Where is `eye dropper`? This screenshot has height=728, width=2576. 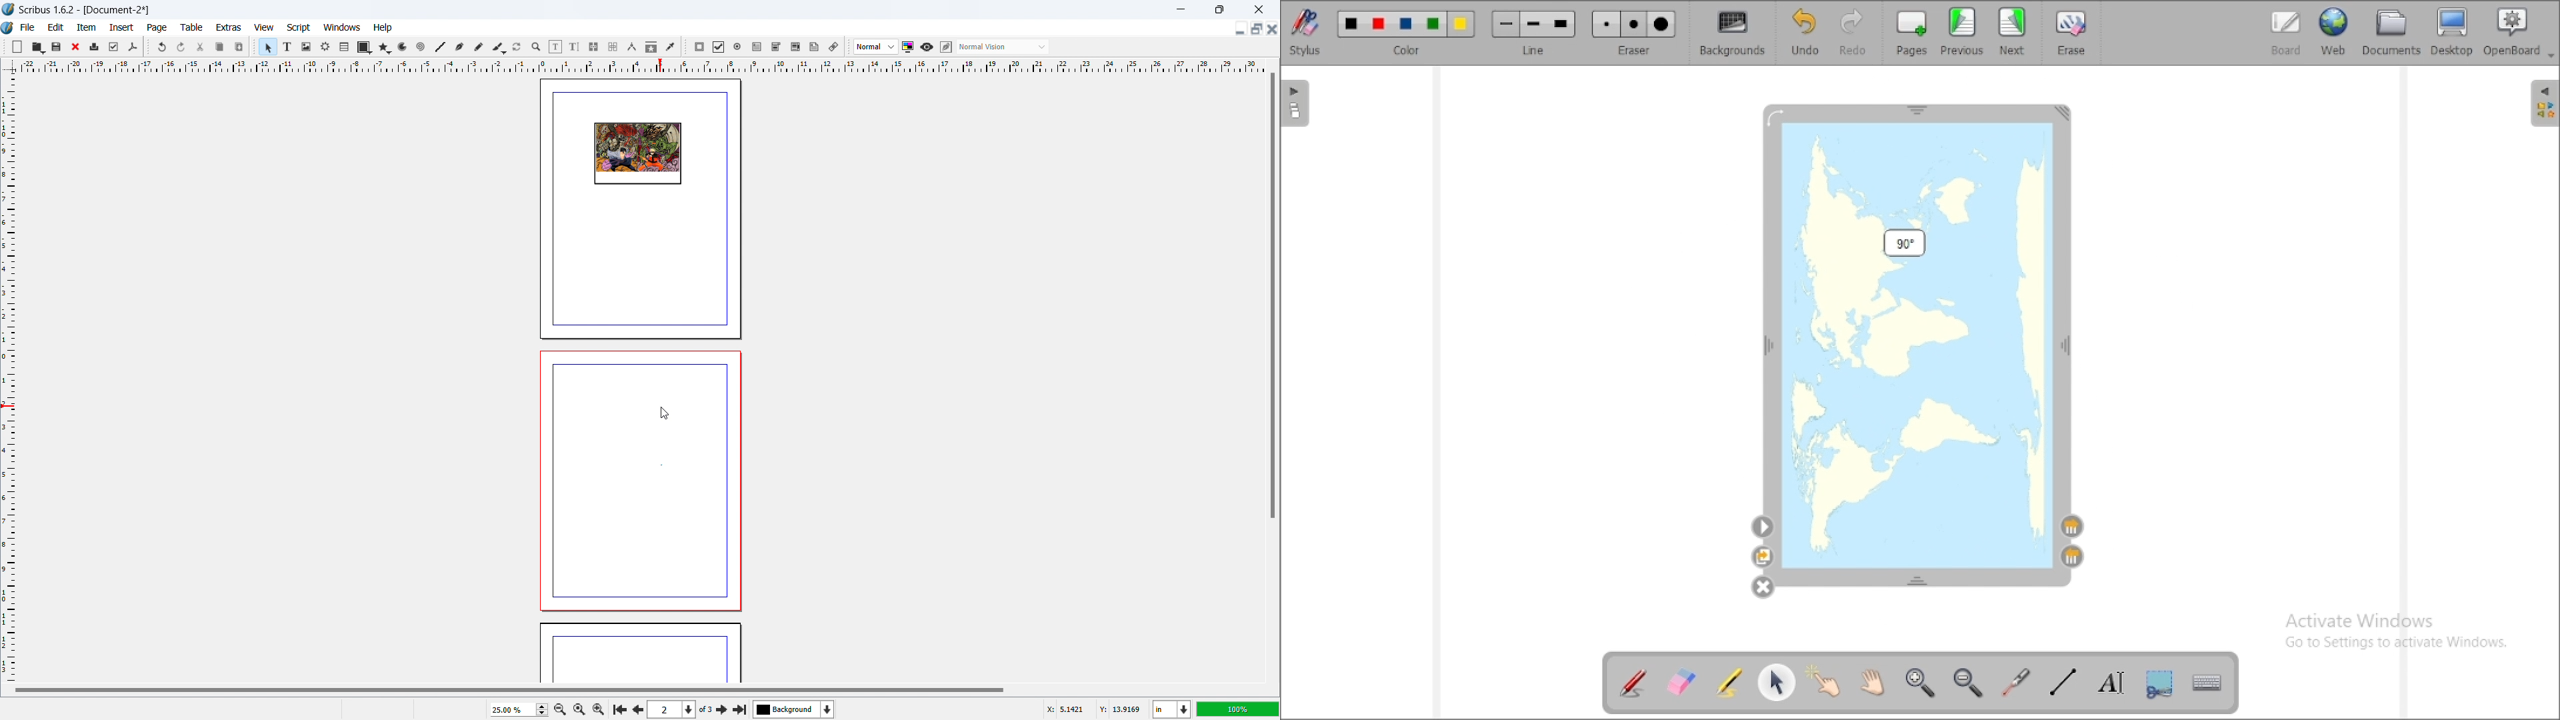 eye dropper is located at coordinates (671, 46).